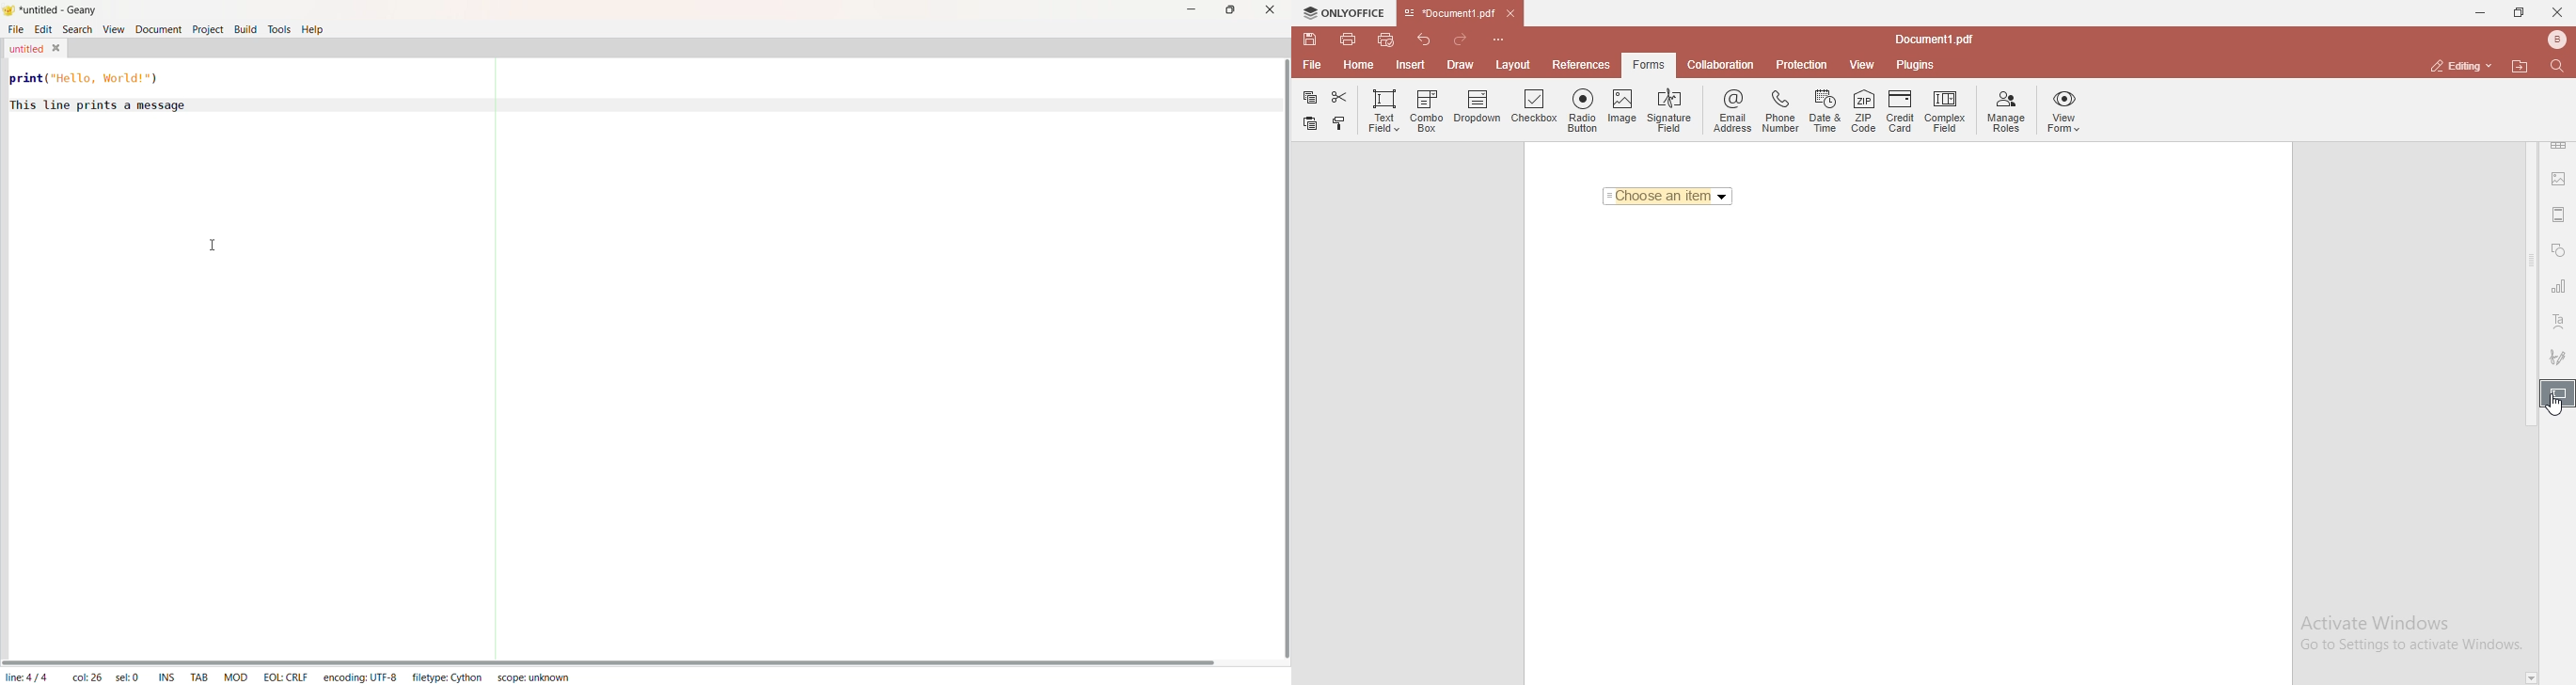 This screenshot has width=2576, height=700. I want to click on signature field, so click(1671, 110).